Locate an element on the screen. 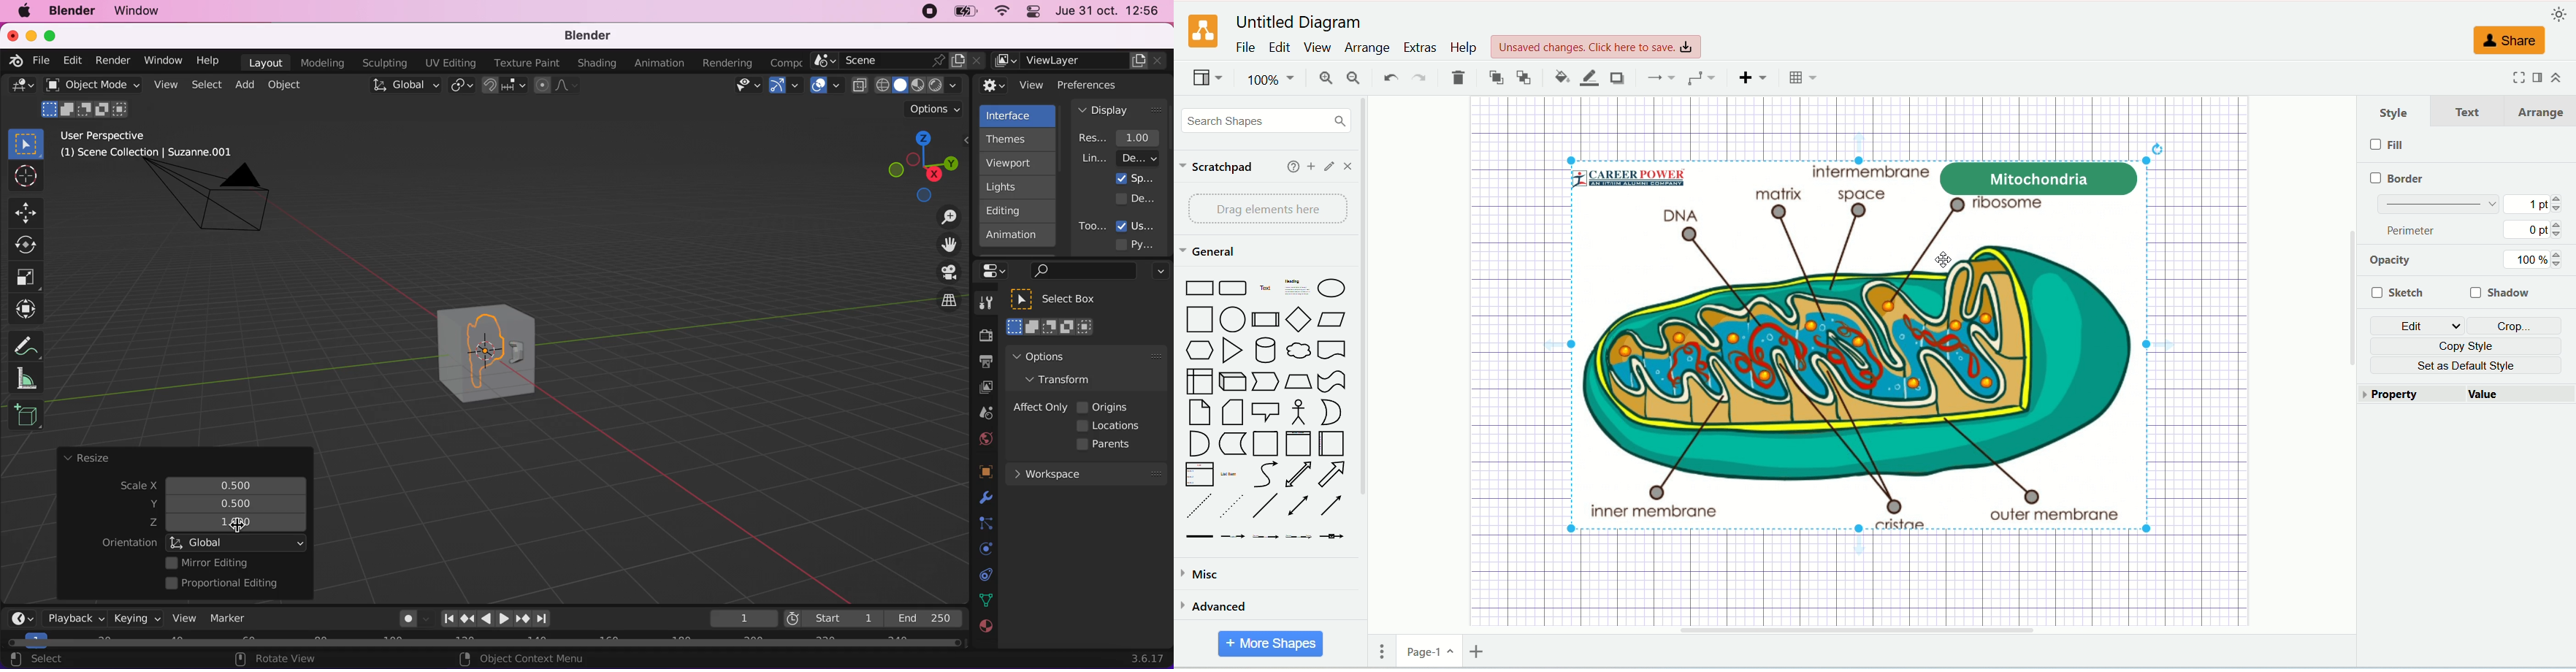  Connector with Label is located at coordinates (1232, 538).